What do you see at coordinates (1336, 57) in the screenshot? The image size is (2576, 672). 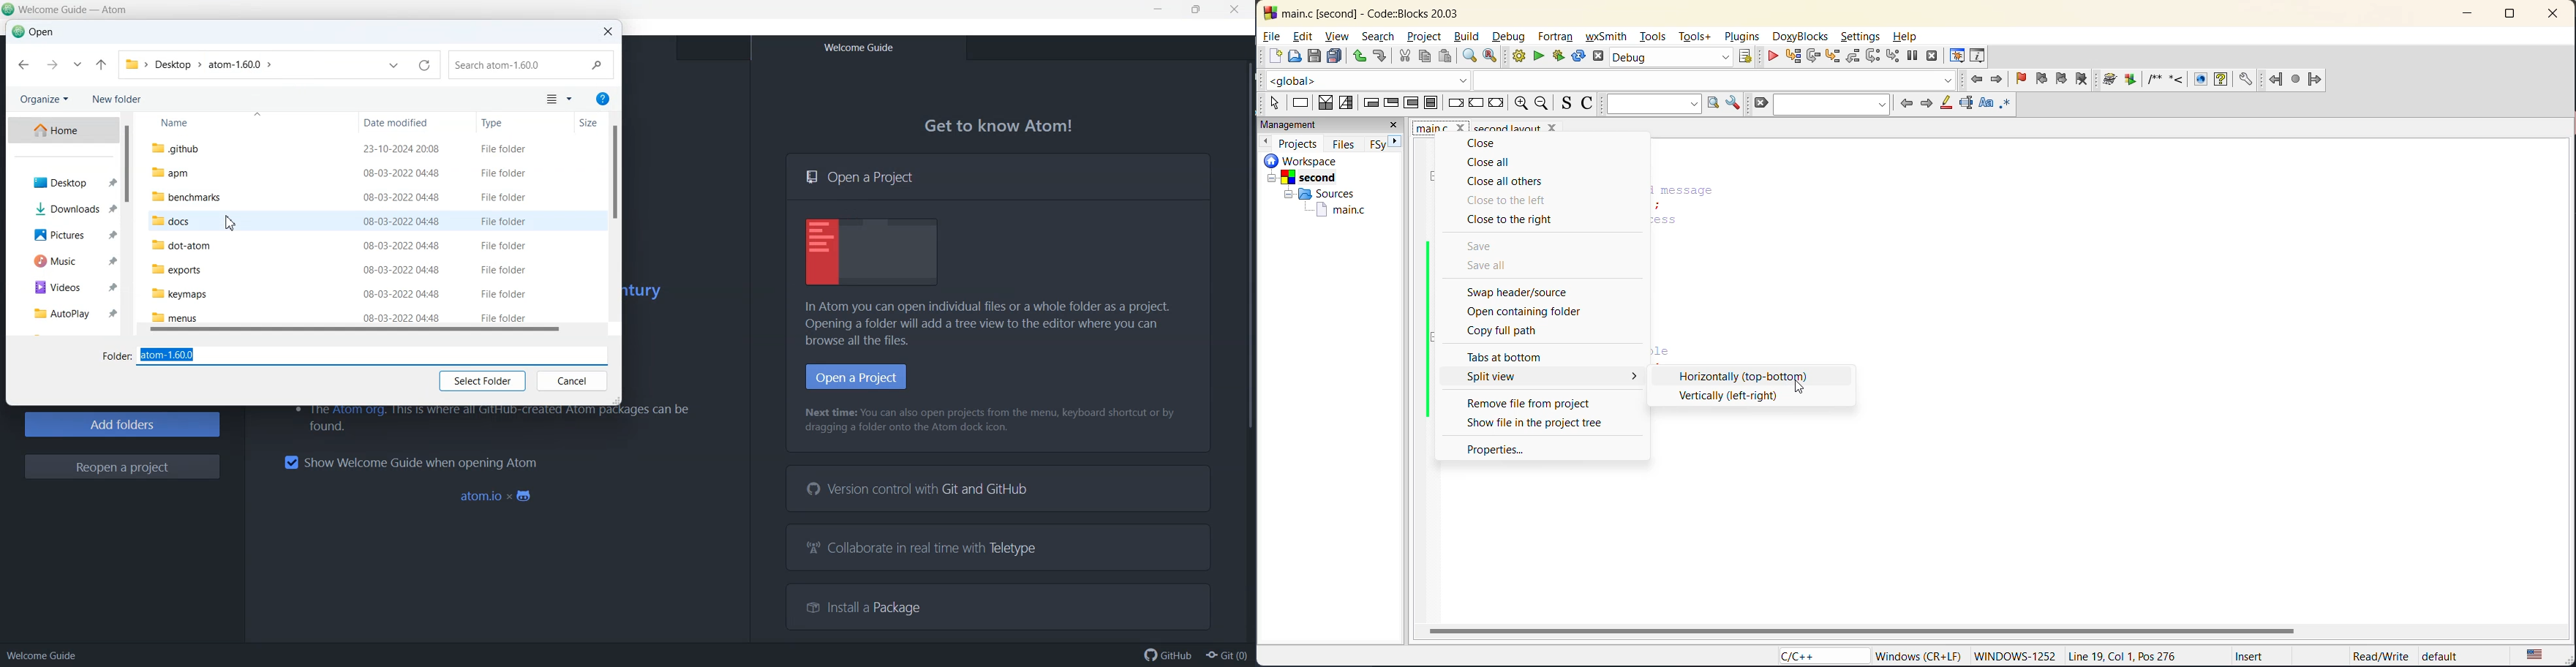 I see `save everything` at bounding box center [1336, 57].